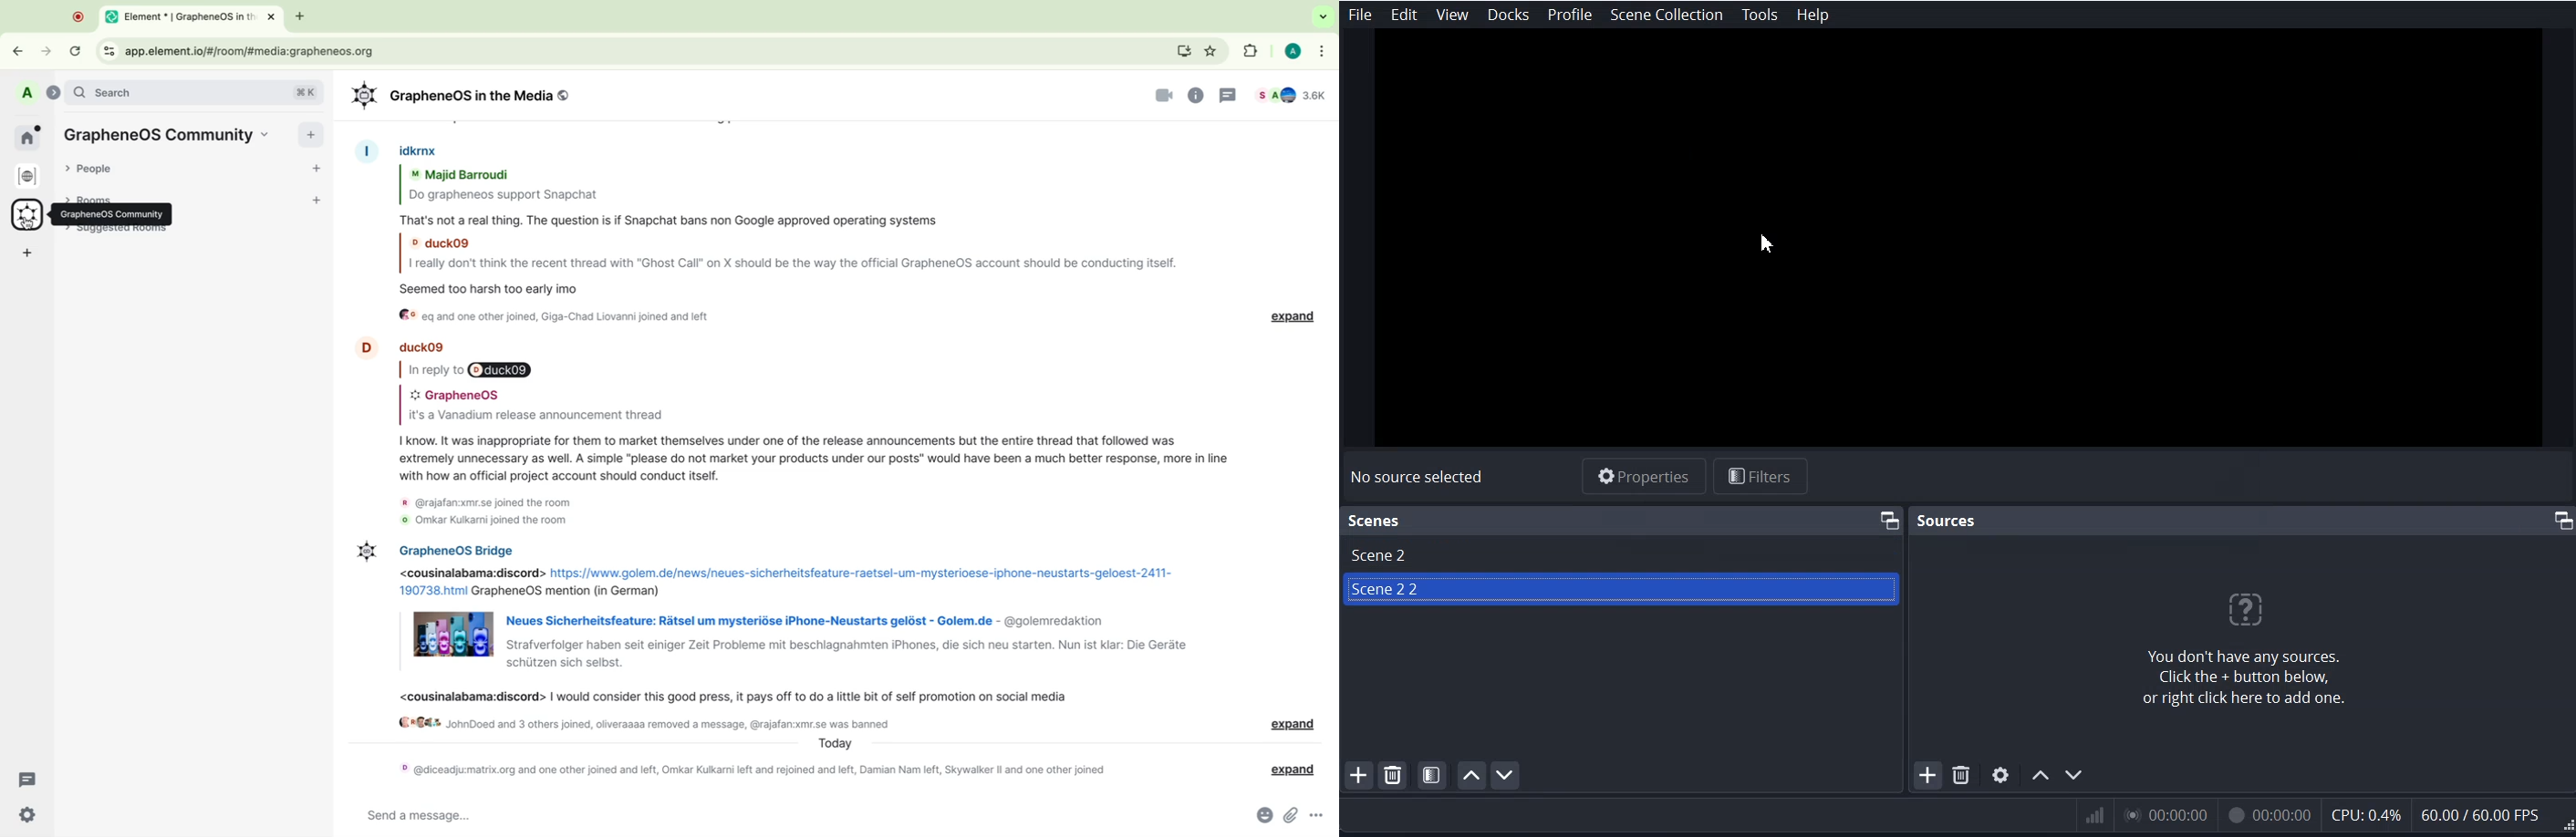 The width and height of the screenshot is (2576, 840). Describe the element at coordinates (1948, 519) in the screenshot. I see `Sources` at that location.